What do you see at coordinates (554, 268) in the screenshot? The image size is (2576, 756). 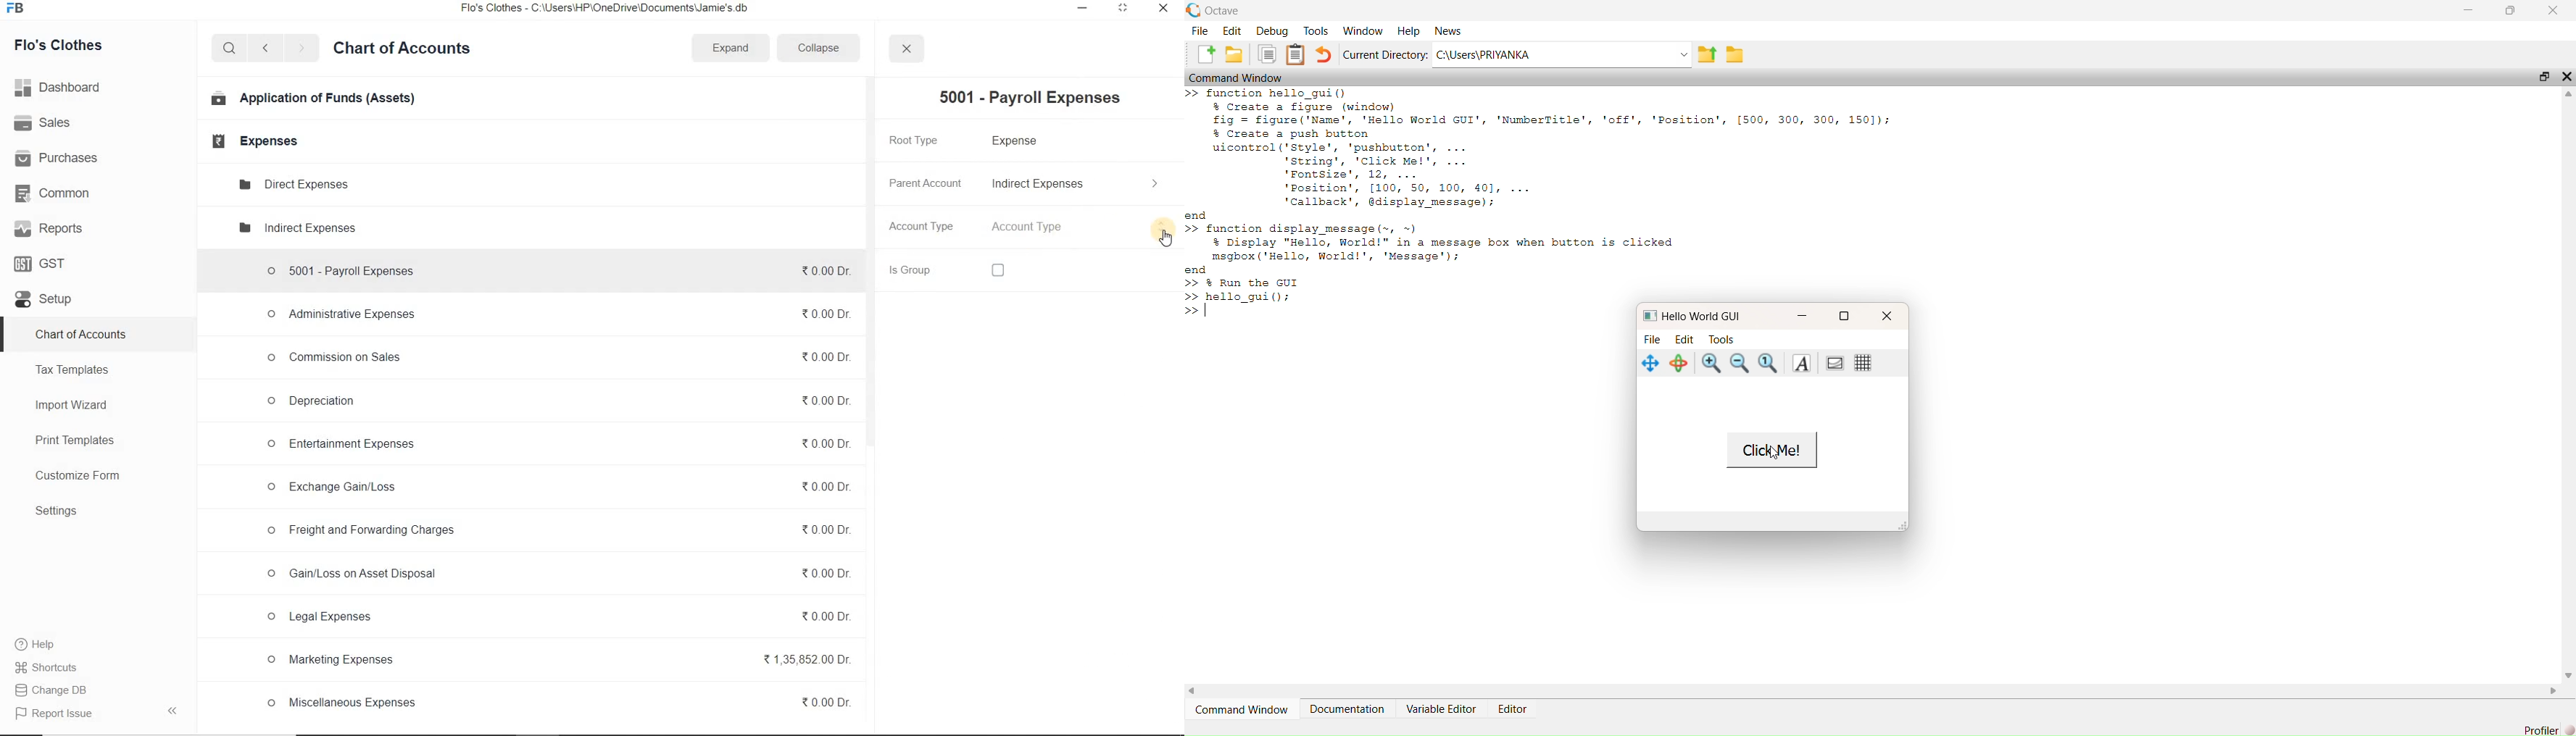 I see `5001 - Payroll Expenses 0.00 Dr` at bounding box center [554, 268].